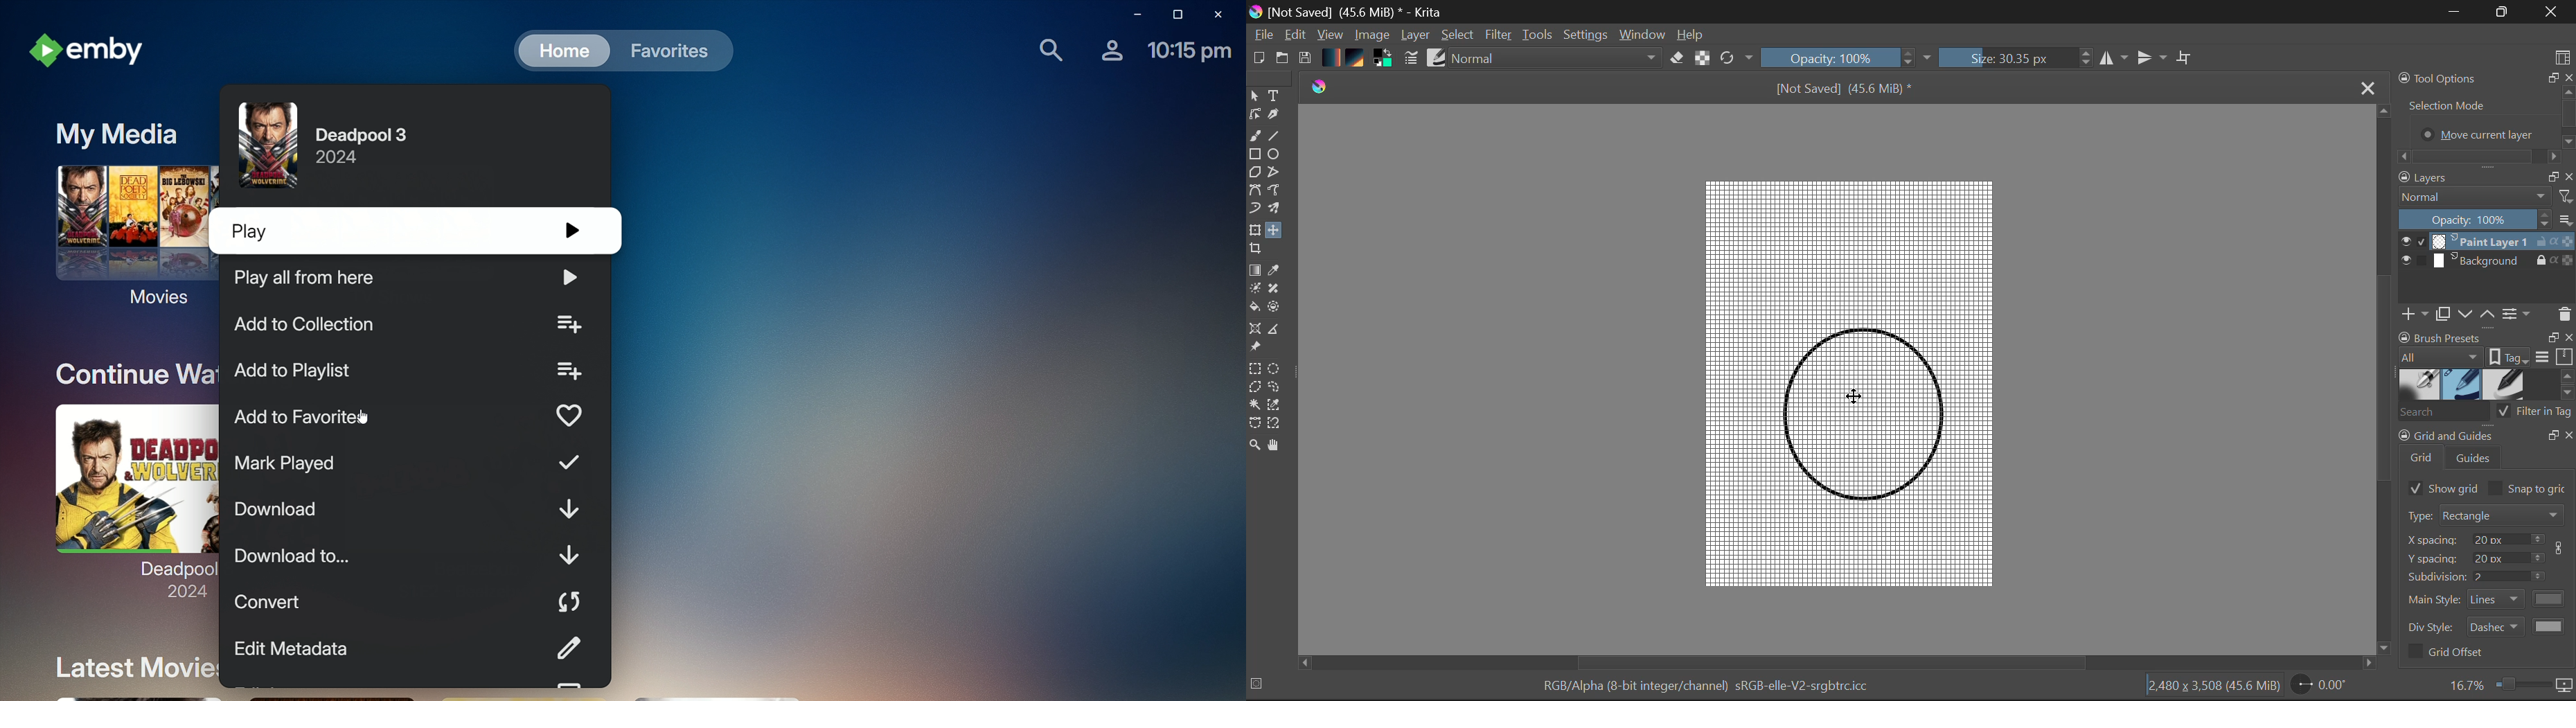  What do you see at coordinates (1282, 59) in the screenshot?
I see `Open` at bounding box center [1282, 59].